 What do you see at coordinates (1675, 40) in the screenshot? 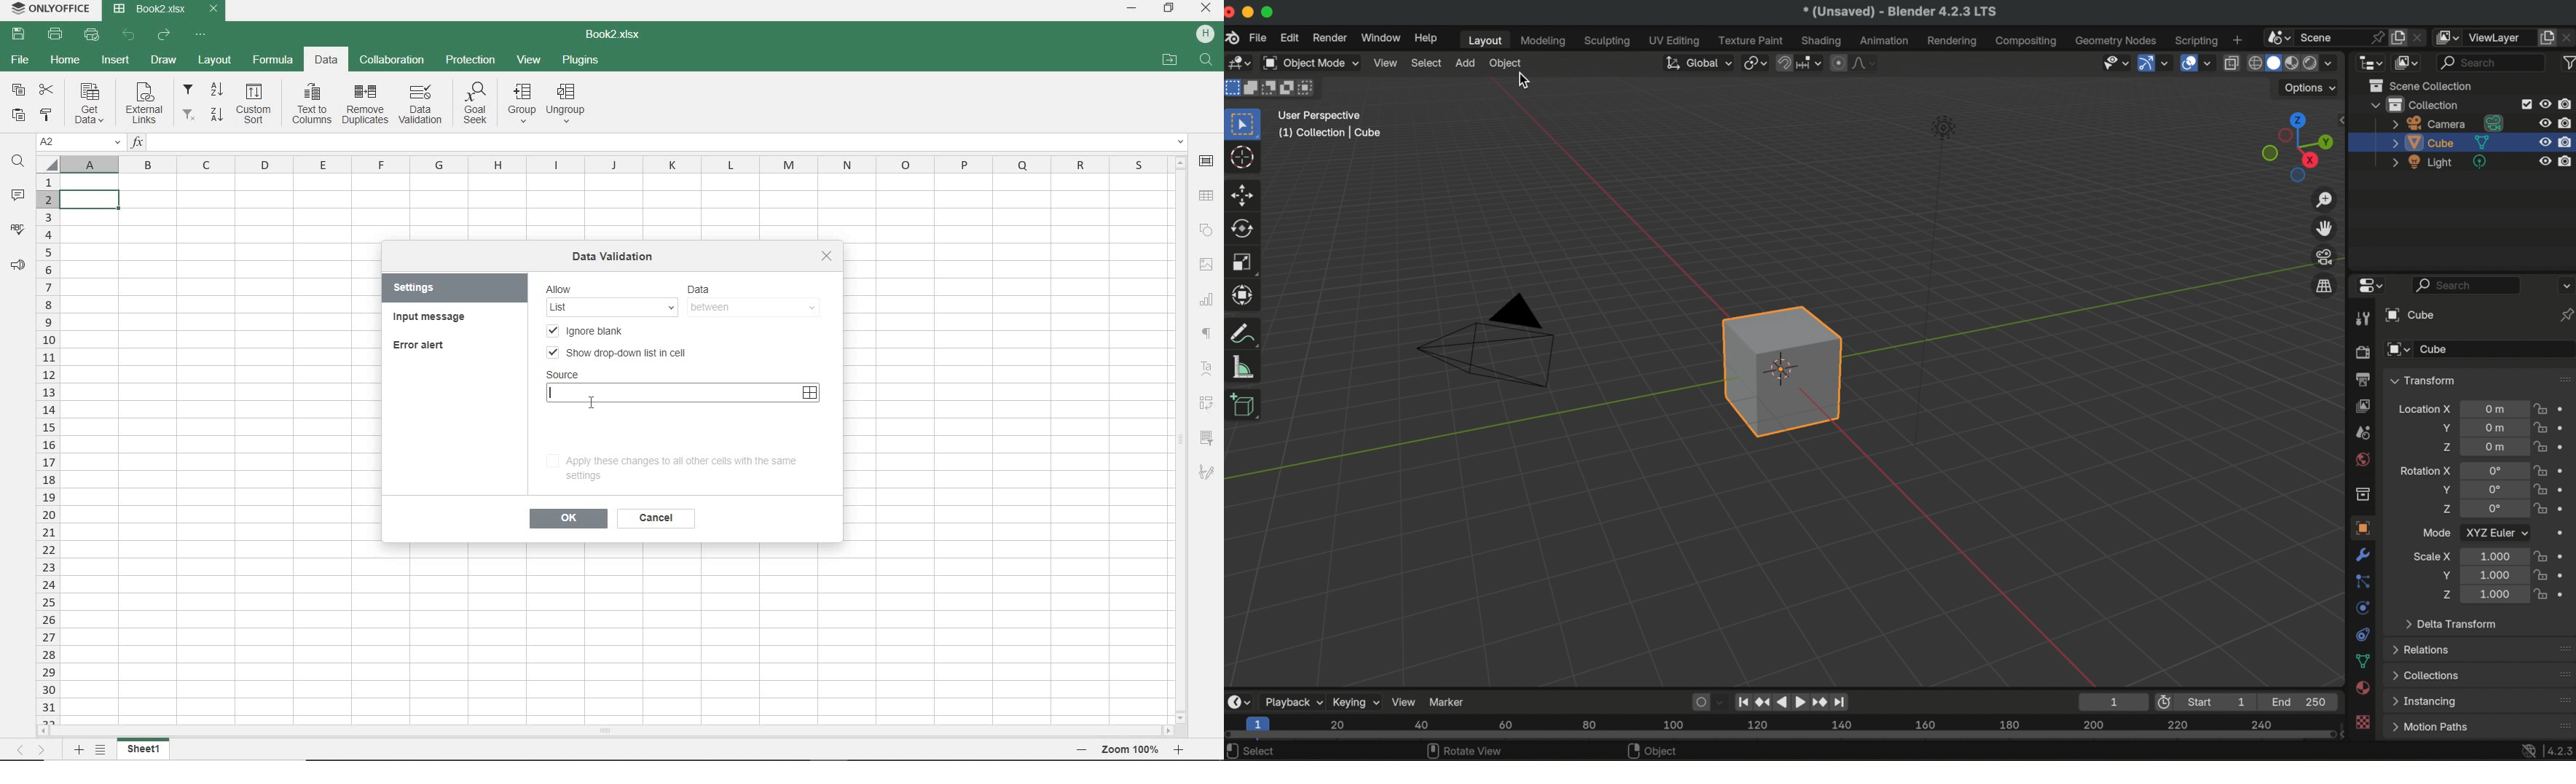
I see `UV editing` at bounding box center [1675, 40].